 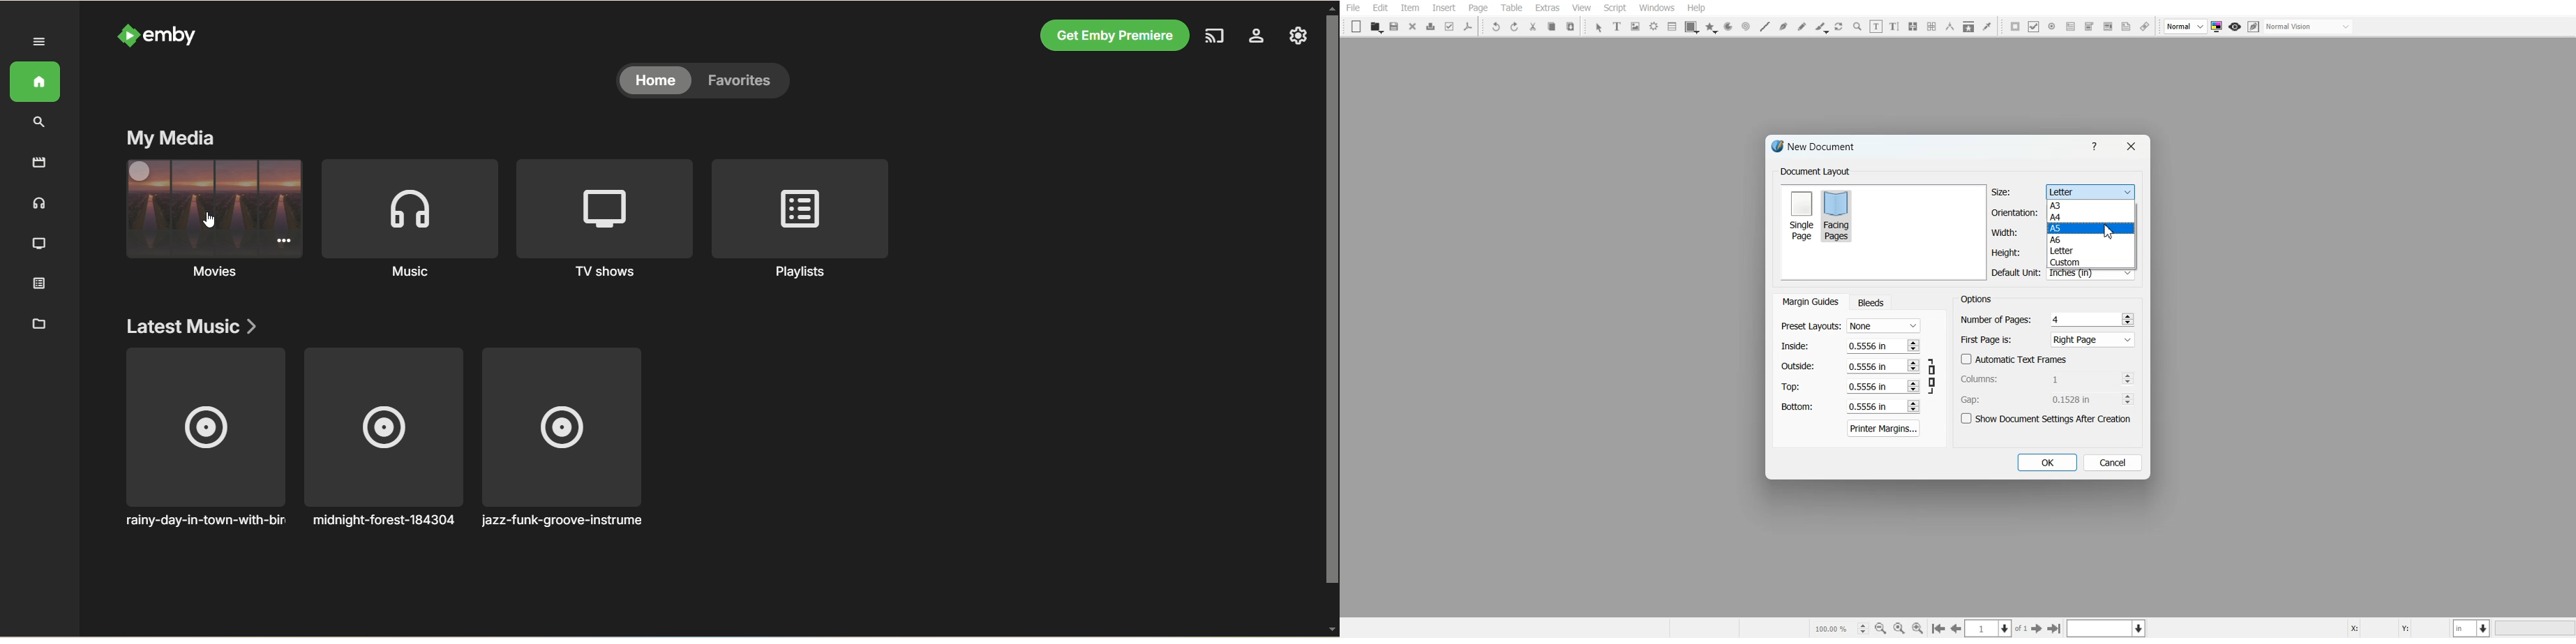 What do you see at coordinates (1912, 345) in the screenshot?
I see `Increase and decrease No. ` at bounding box center [1912, 345].